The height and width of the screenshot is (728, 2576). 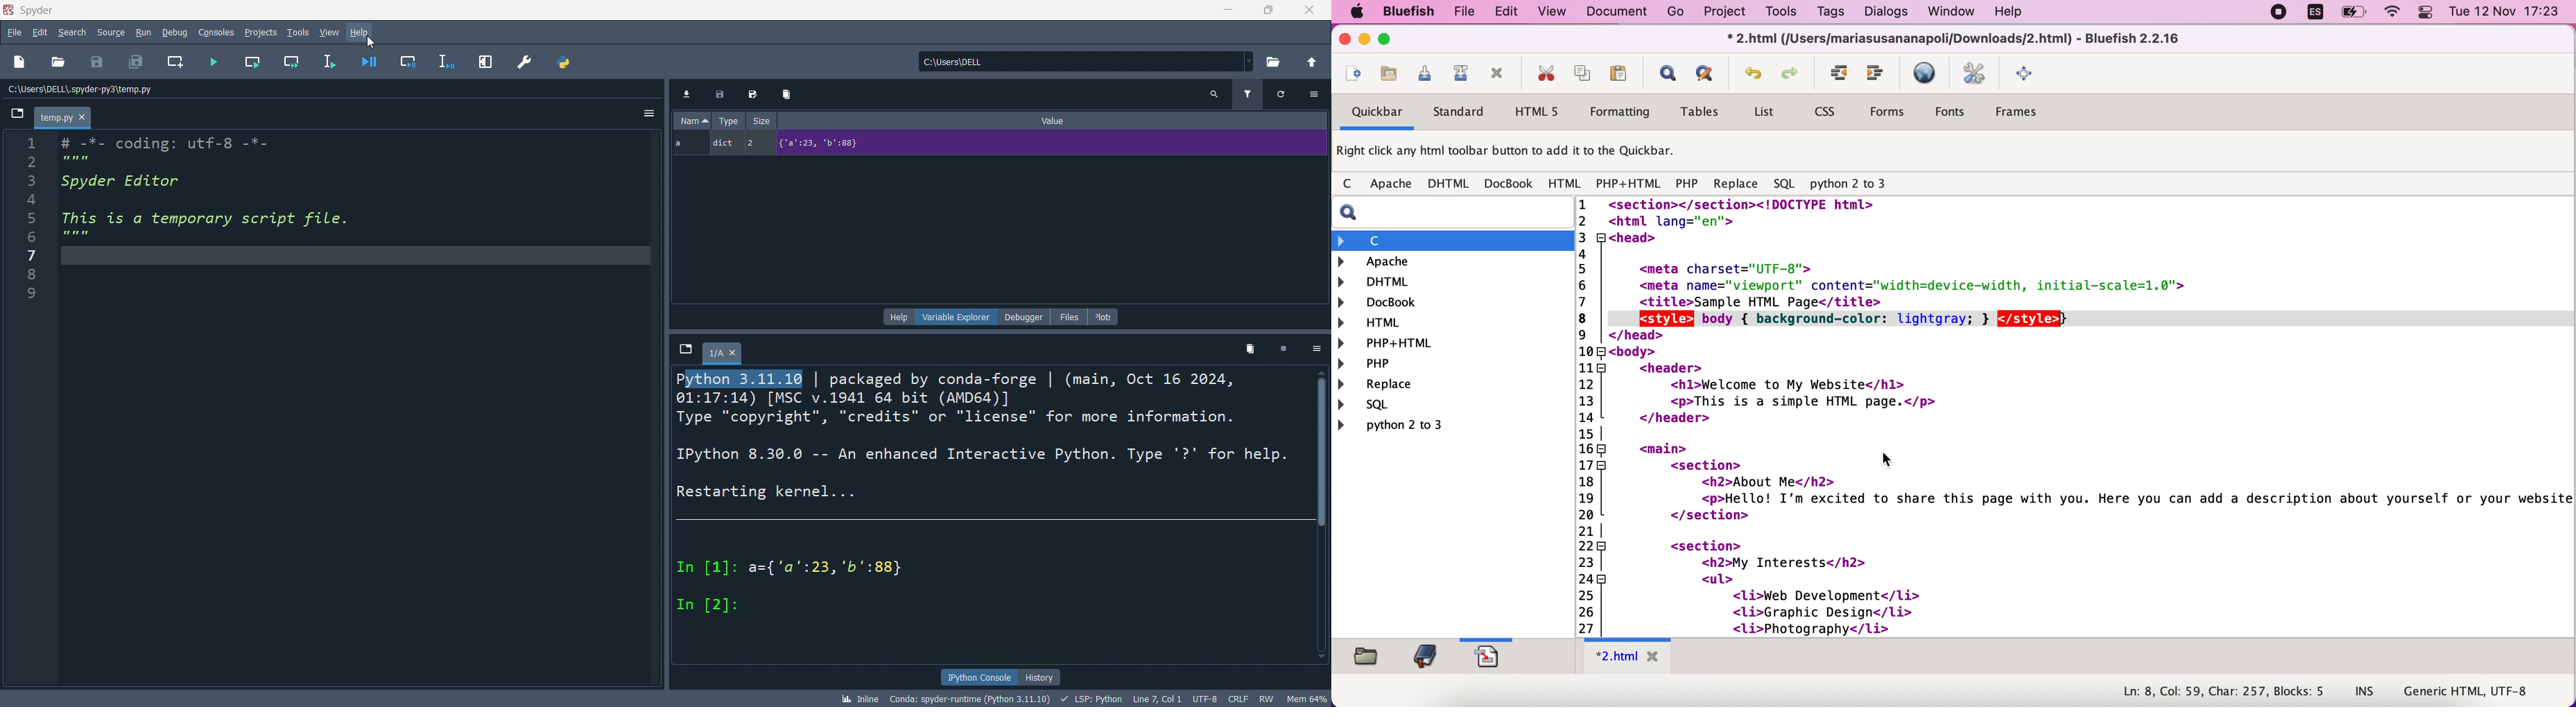 What do you see at coordinates (143, 33) in the screenshot?
I see `run` at bounding box center [143, 33].